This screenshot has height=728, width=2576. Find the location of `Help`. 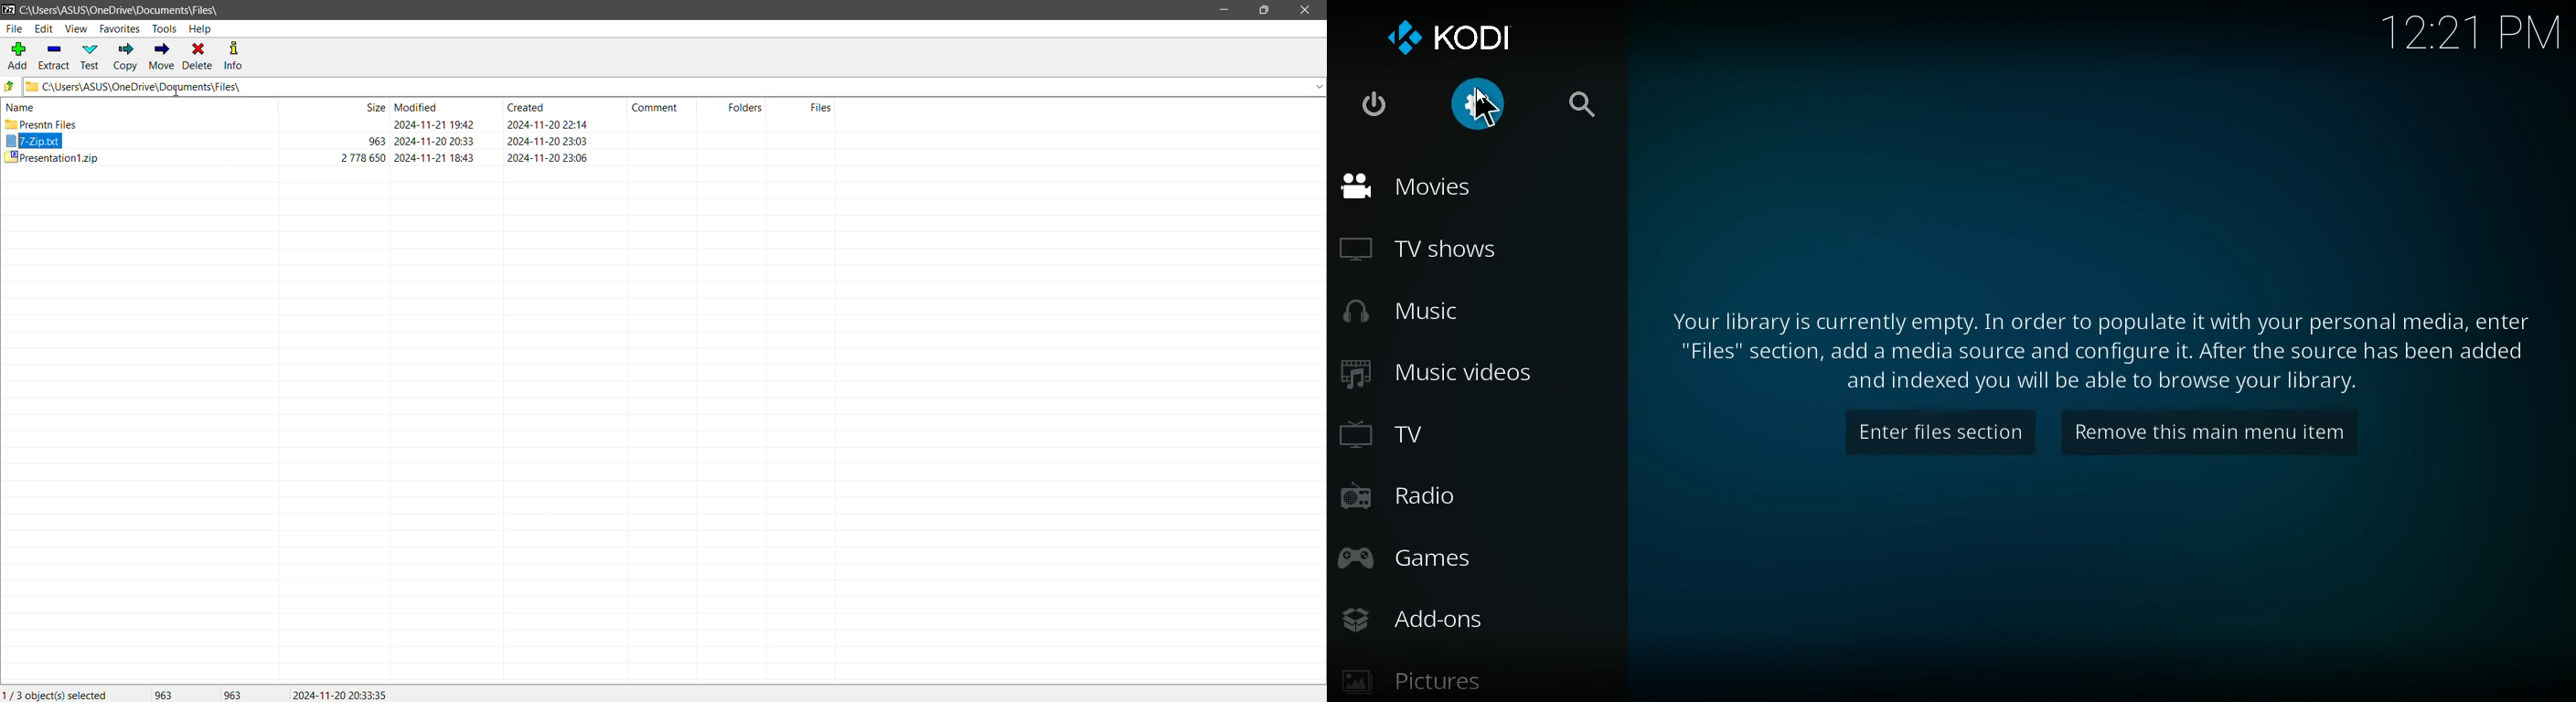

Help is located at coordinates (200, 28).